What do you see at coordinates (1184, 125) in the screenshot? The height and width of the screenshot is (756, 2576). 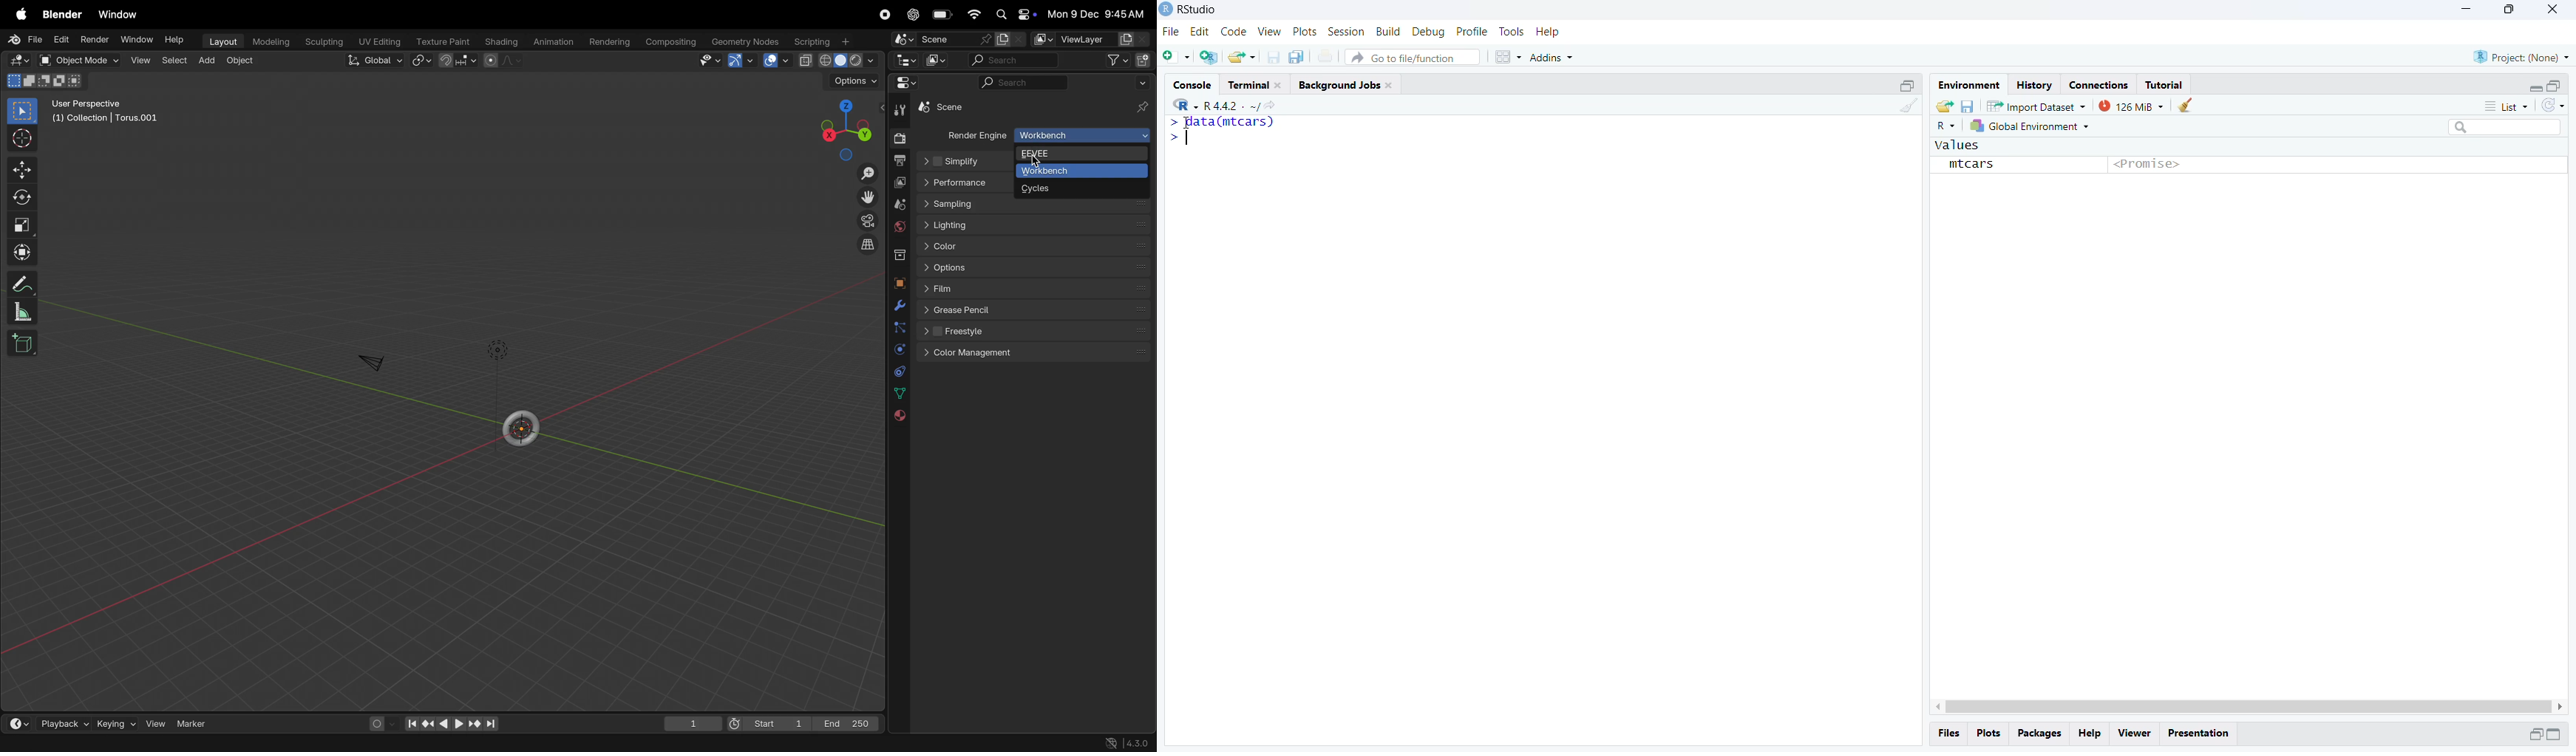 I see `cursor` at bounding box center [1184, 125].